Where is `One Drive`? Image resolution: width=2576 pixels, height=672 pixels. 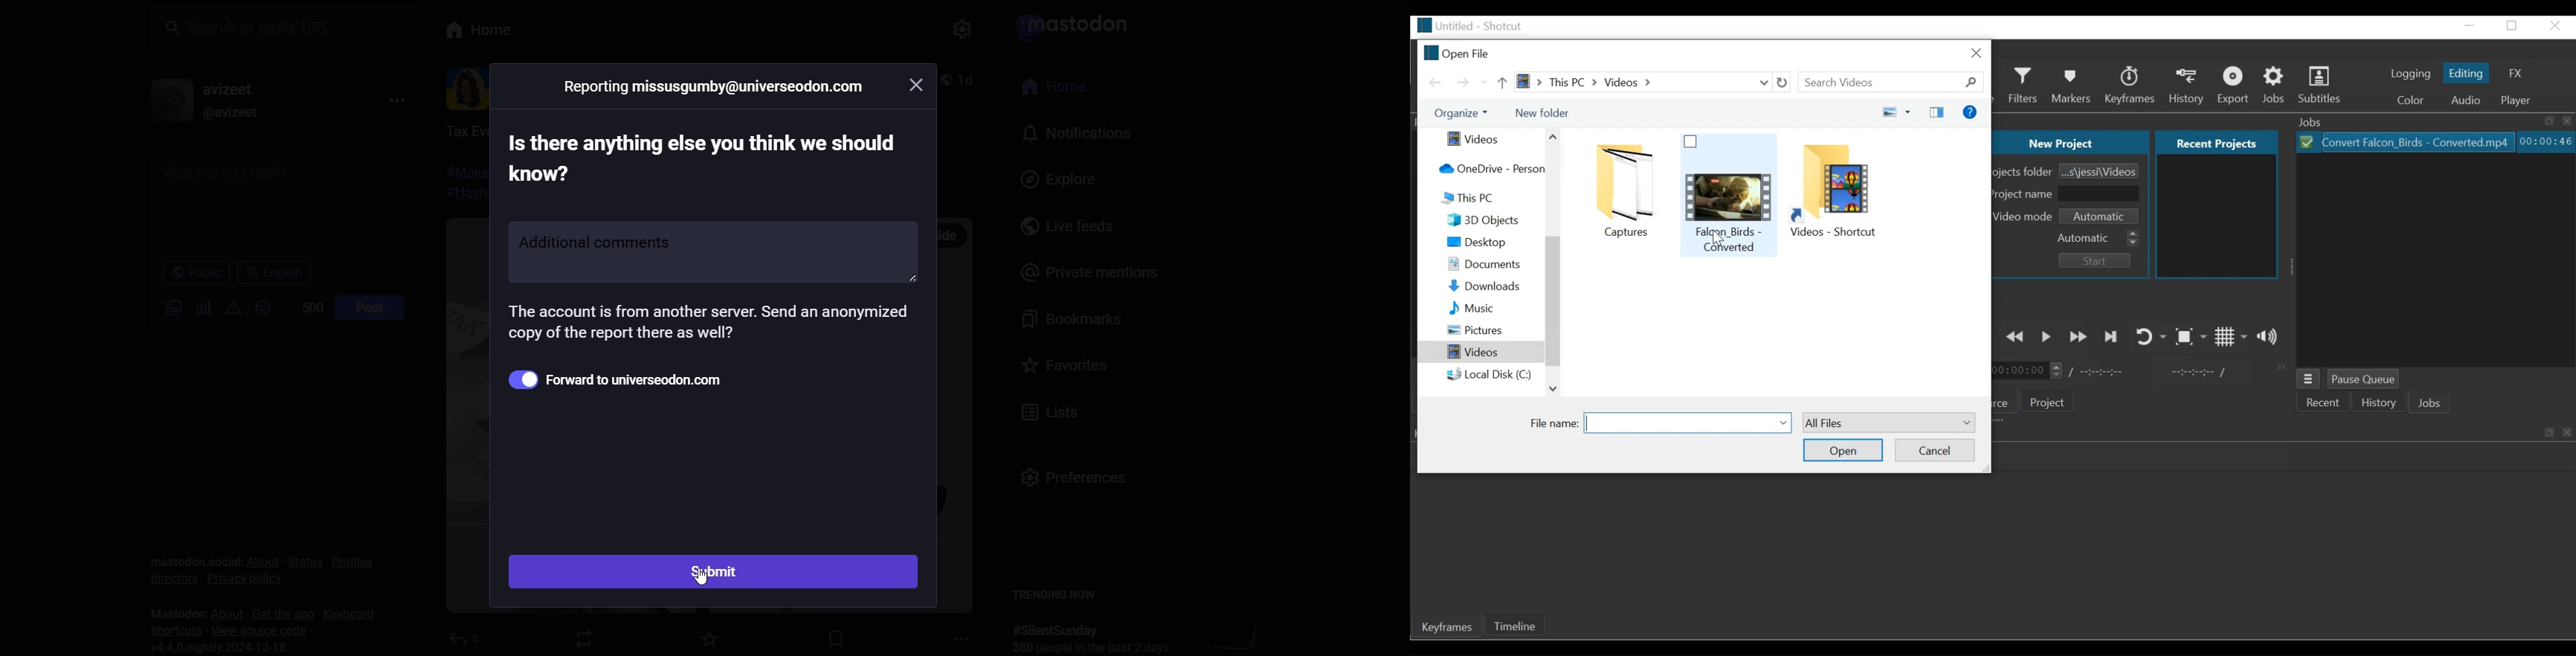
One Drive is located at coordinates (1488, 167).